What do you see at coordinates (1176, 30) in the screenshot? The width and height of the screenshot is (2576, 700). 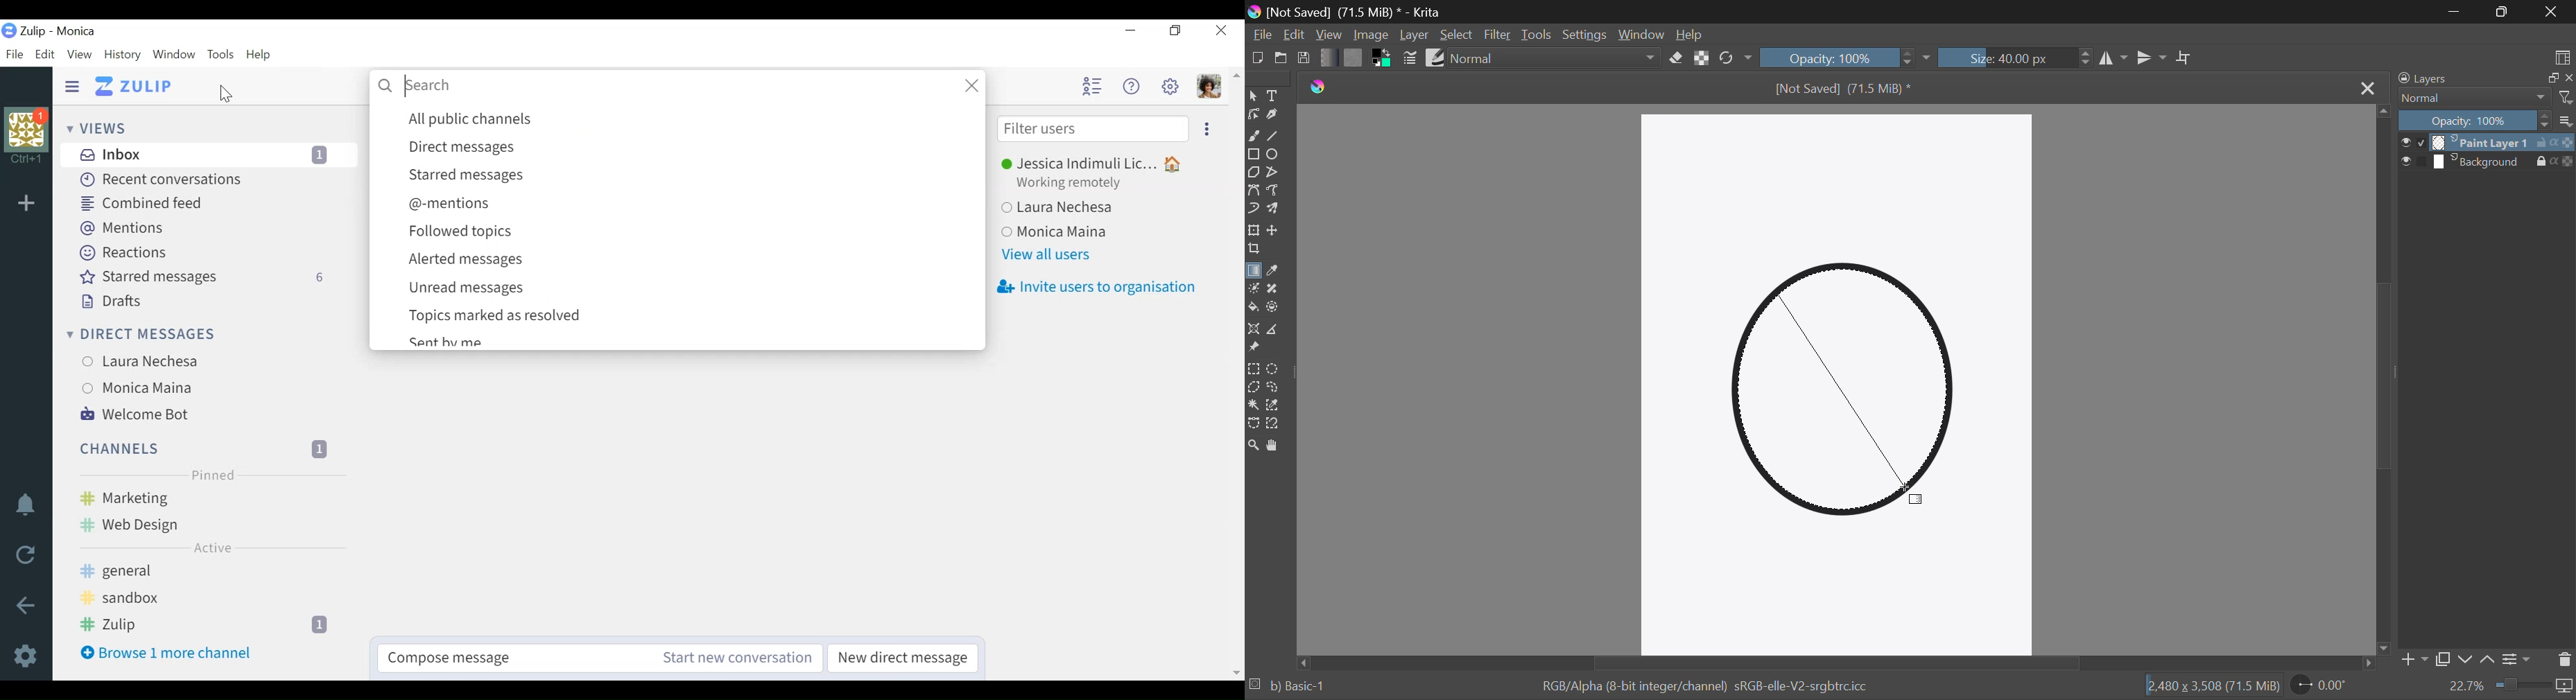 I see `Restore` at bounding box center [1176, 30].